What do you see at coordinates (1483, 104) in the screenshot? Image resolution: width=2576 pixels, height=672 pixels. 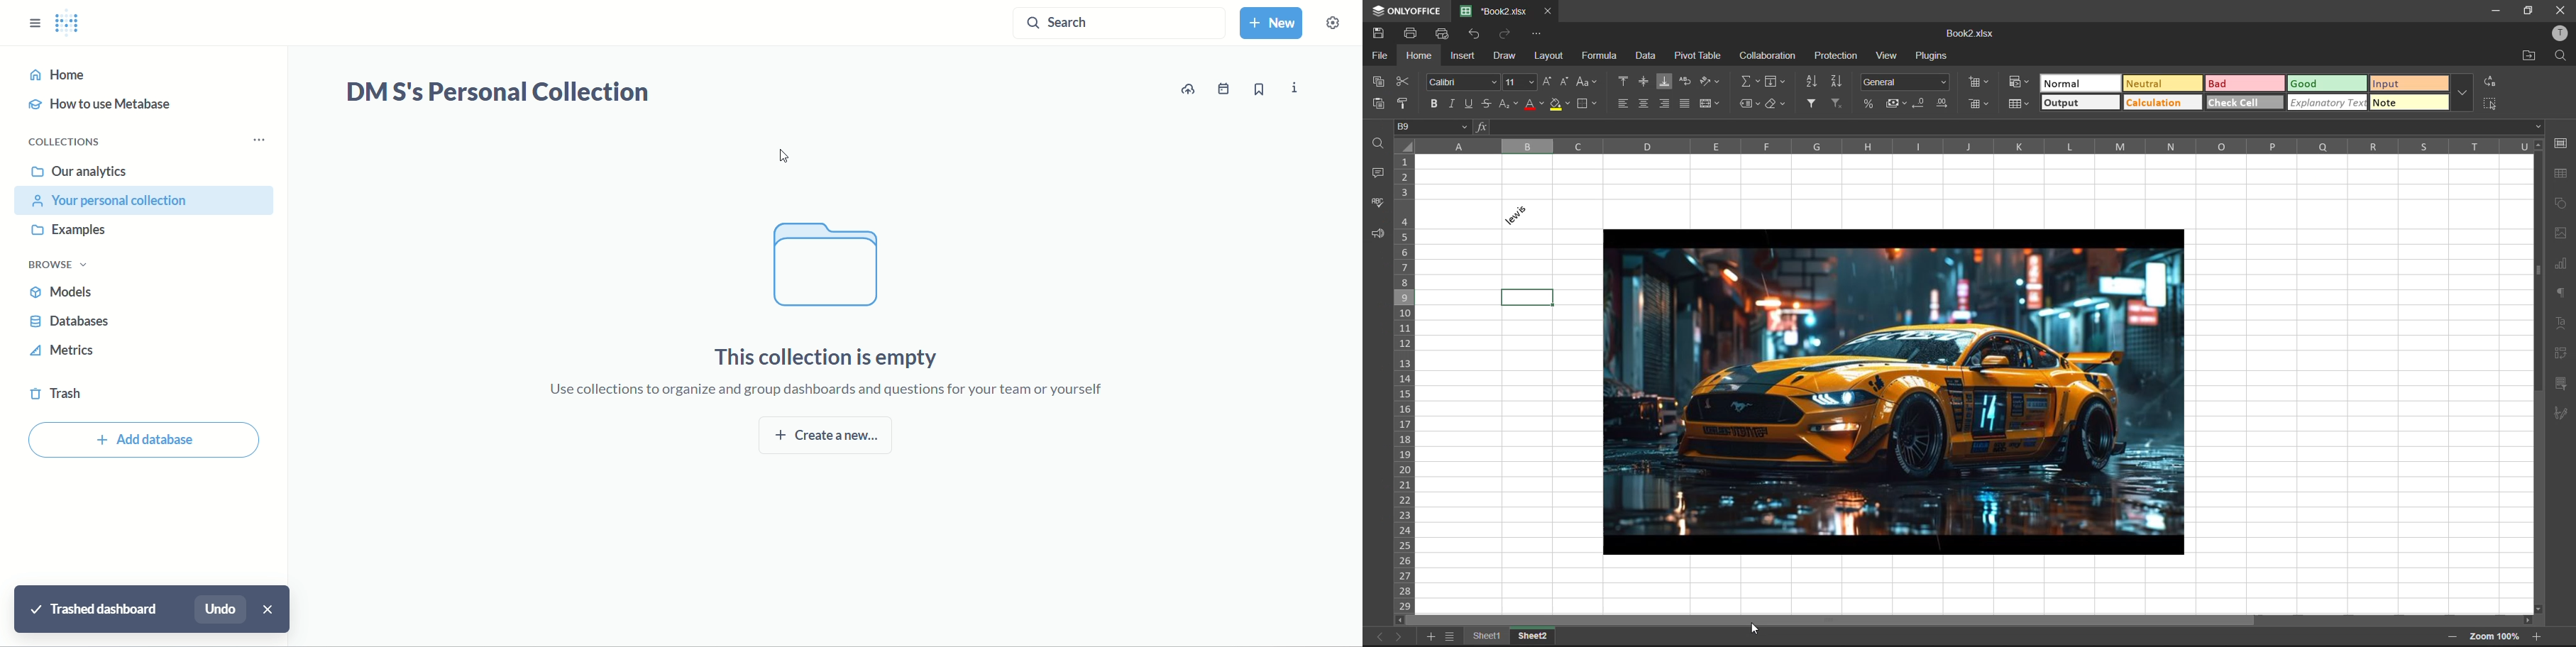 I see `strikethrough` at bounding box center [1483, 104].